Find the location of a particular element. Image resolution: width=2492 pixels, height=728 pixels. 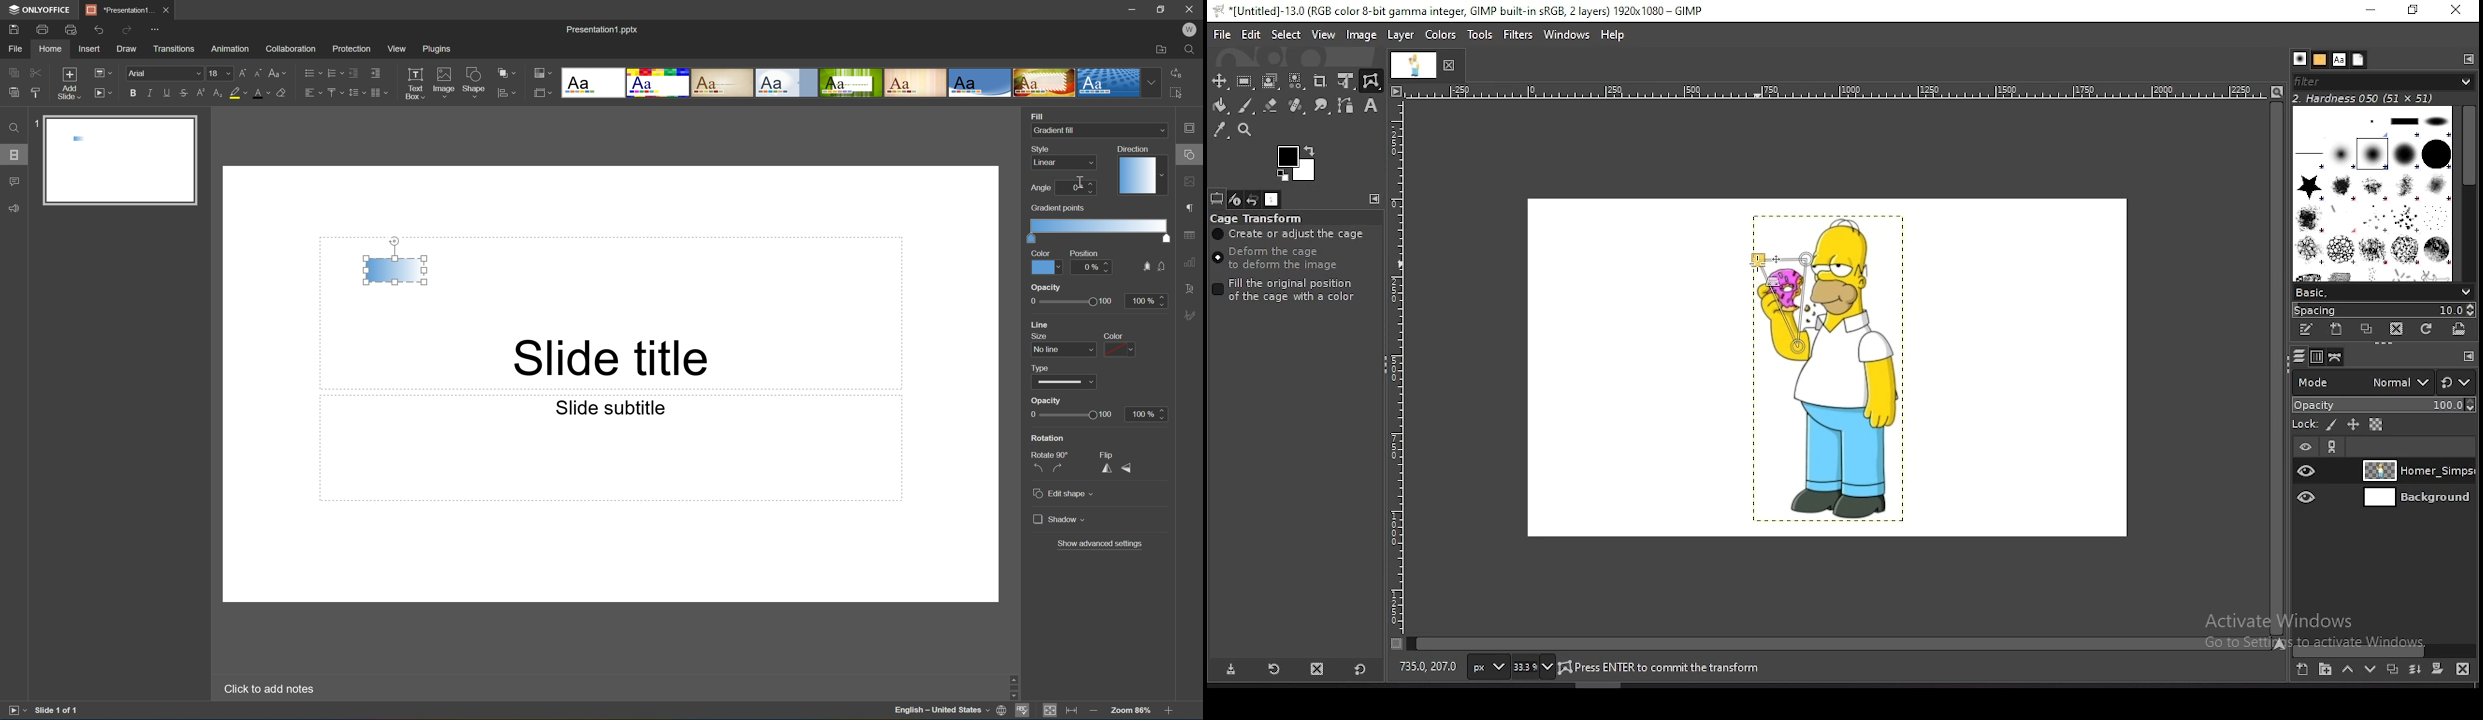

735.0, 195.0 is located at coordinates (1428, 665).